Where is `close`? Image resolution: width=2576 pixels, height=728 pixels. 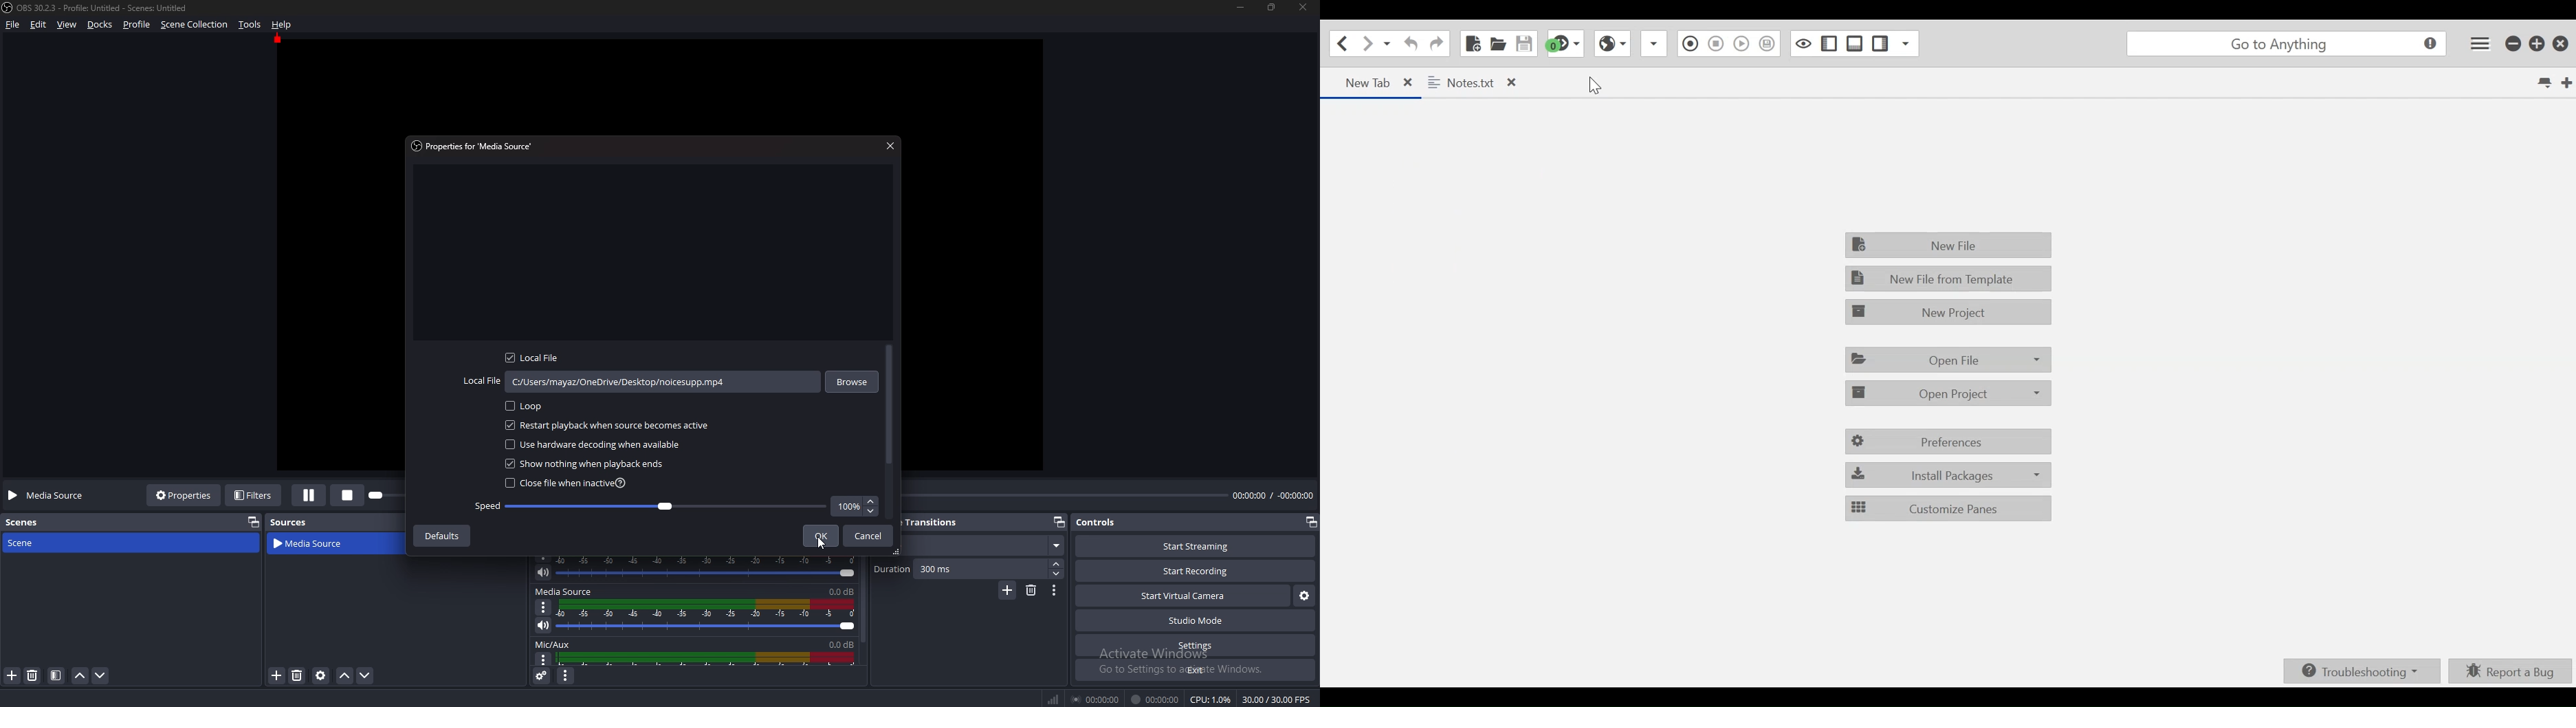
close is located at coordinates (1304, 7).